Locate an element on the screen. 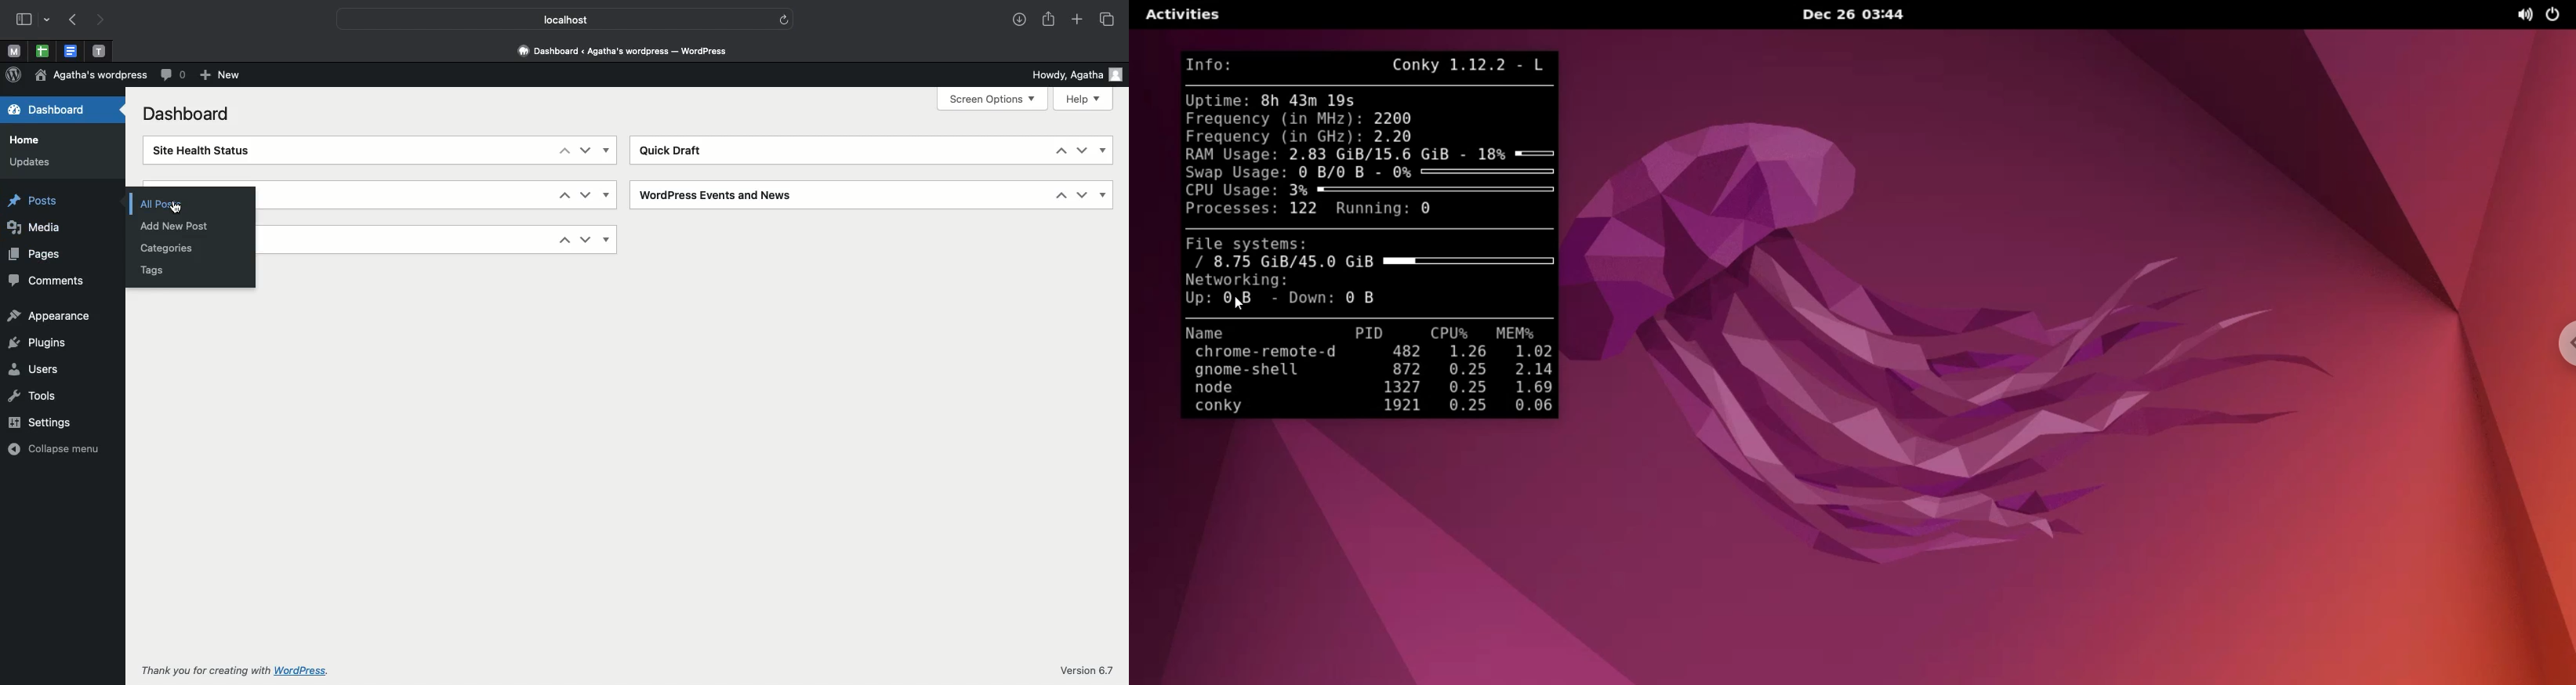 The image size is (2576, 700). Show is located at coordinates (608, 240).